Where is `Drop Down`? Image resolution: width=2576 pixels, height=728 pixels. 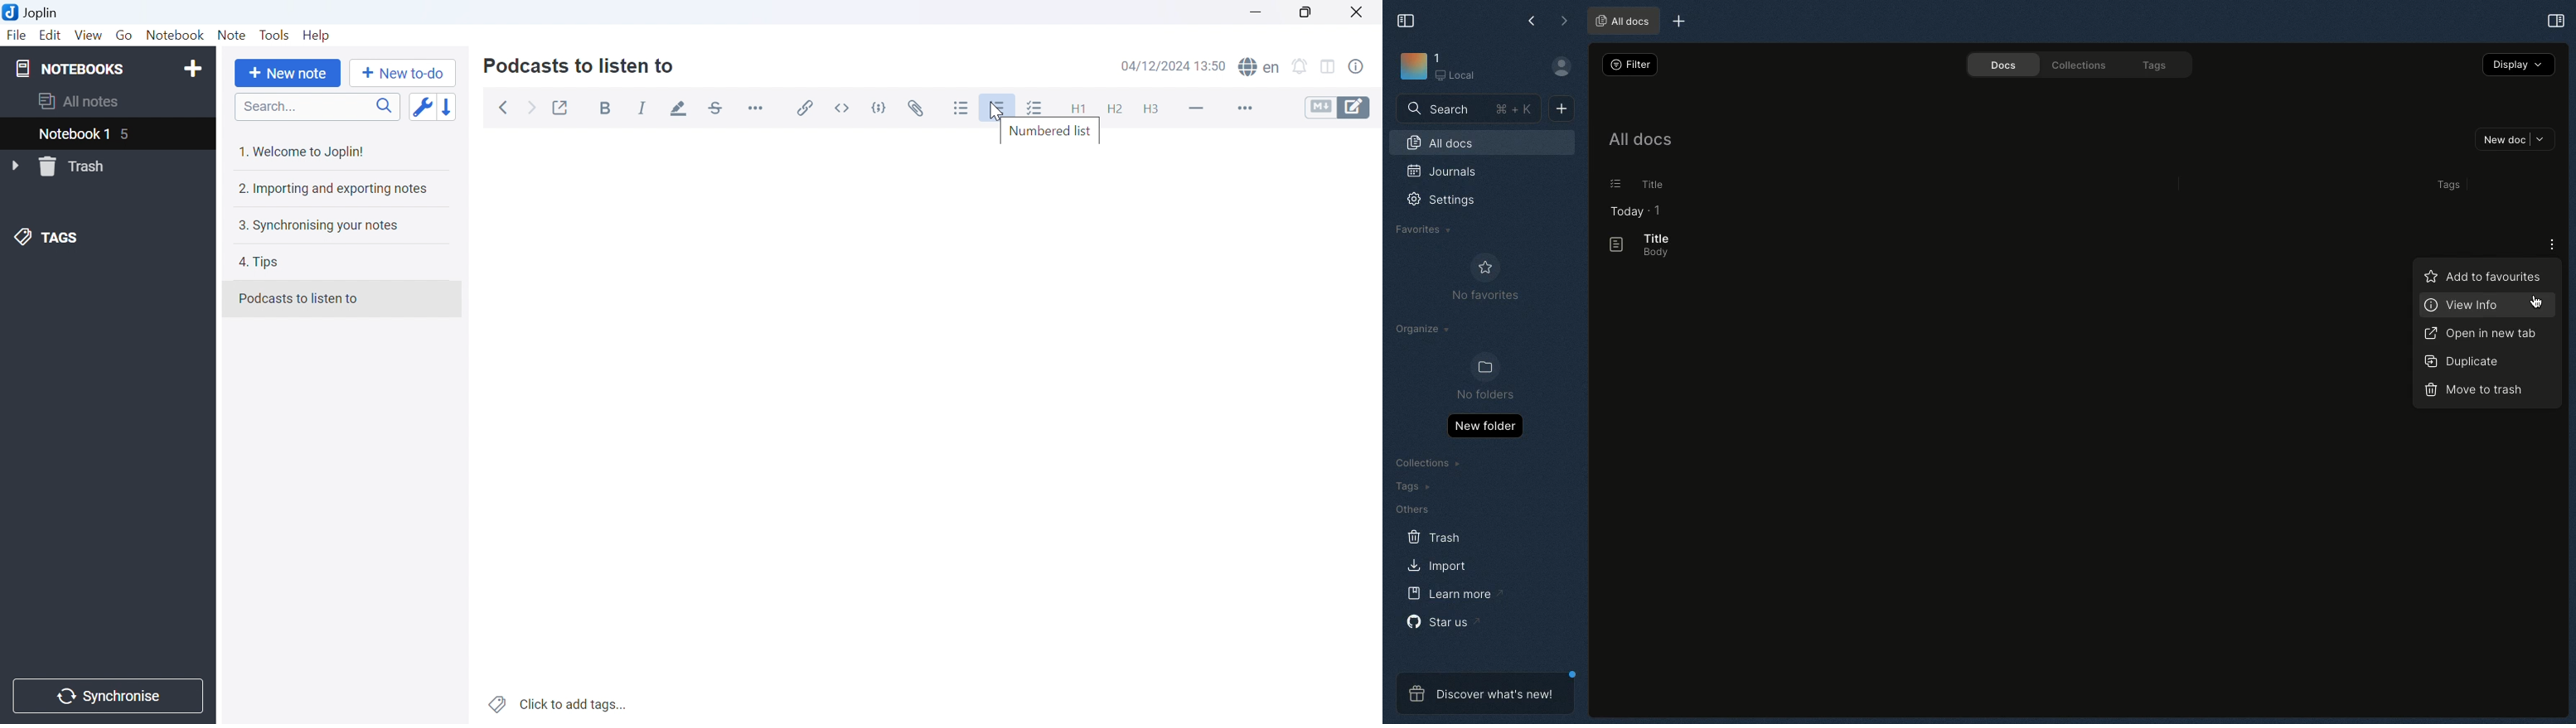
Drop Down is located at coordinates (17, 166).